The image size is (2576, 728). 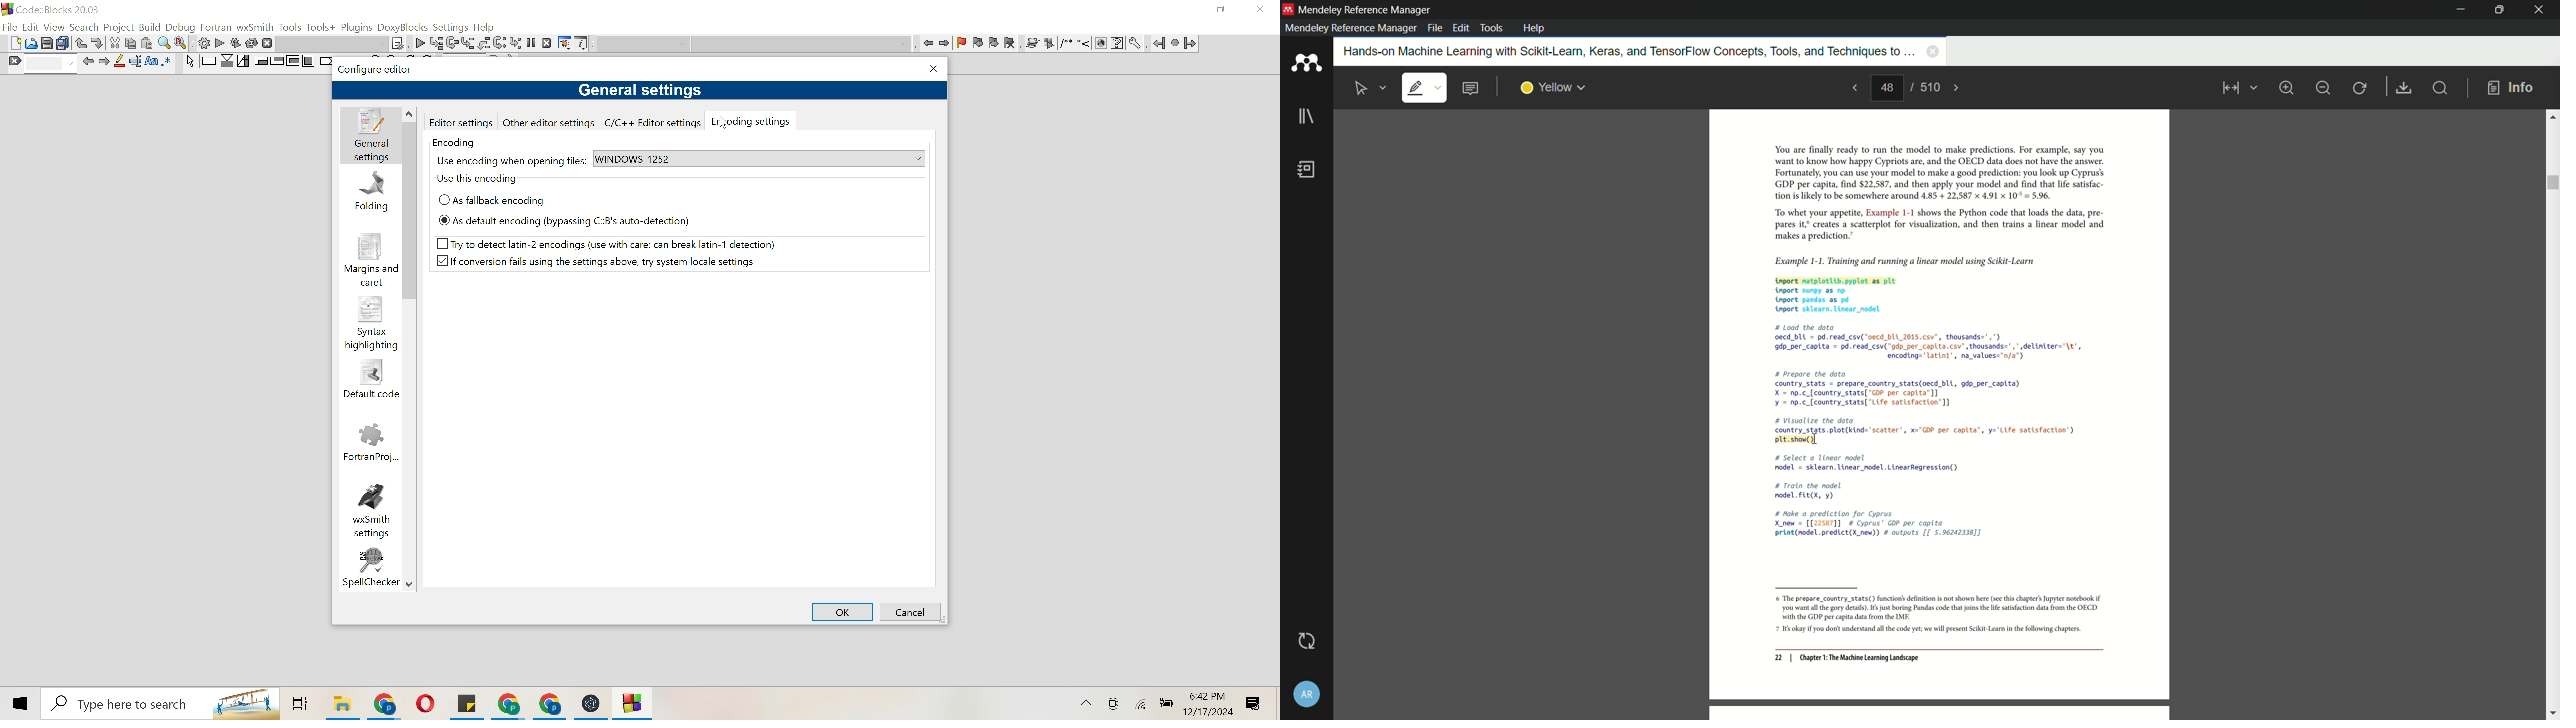 What do you see at coordinates (371, 134) in the screenshot?
I see `General settings` at bounding box center [371, 134].